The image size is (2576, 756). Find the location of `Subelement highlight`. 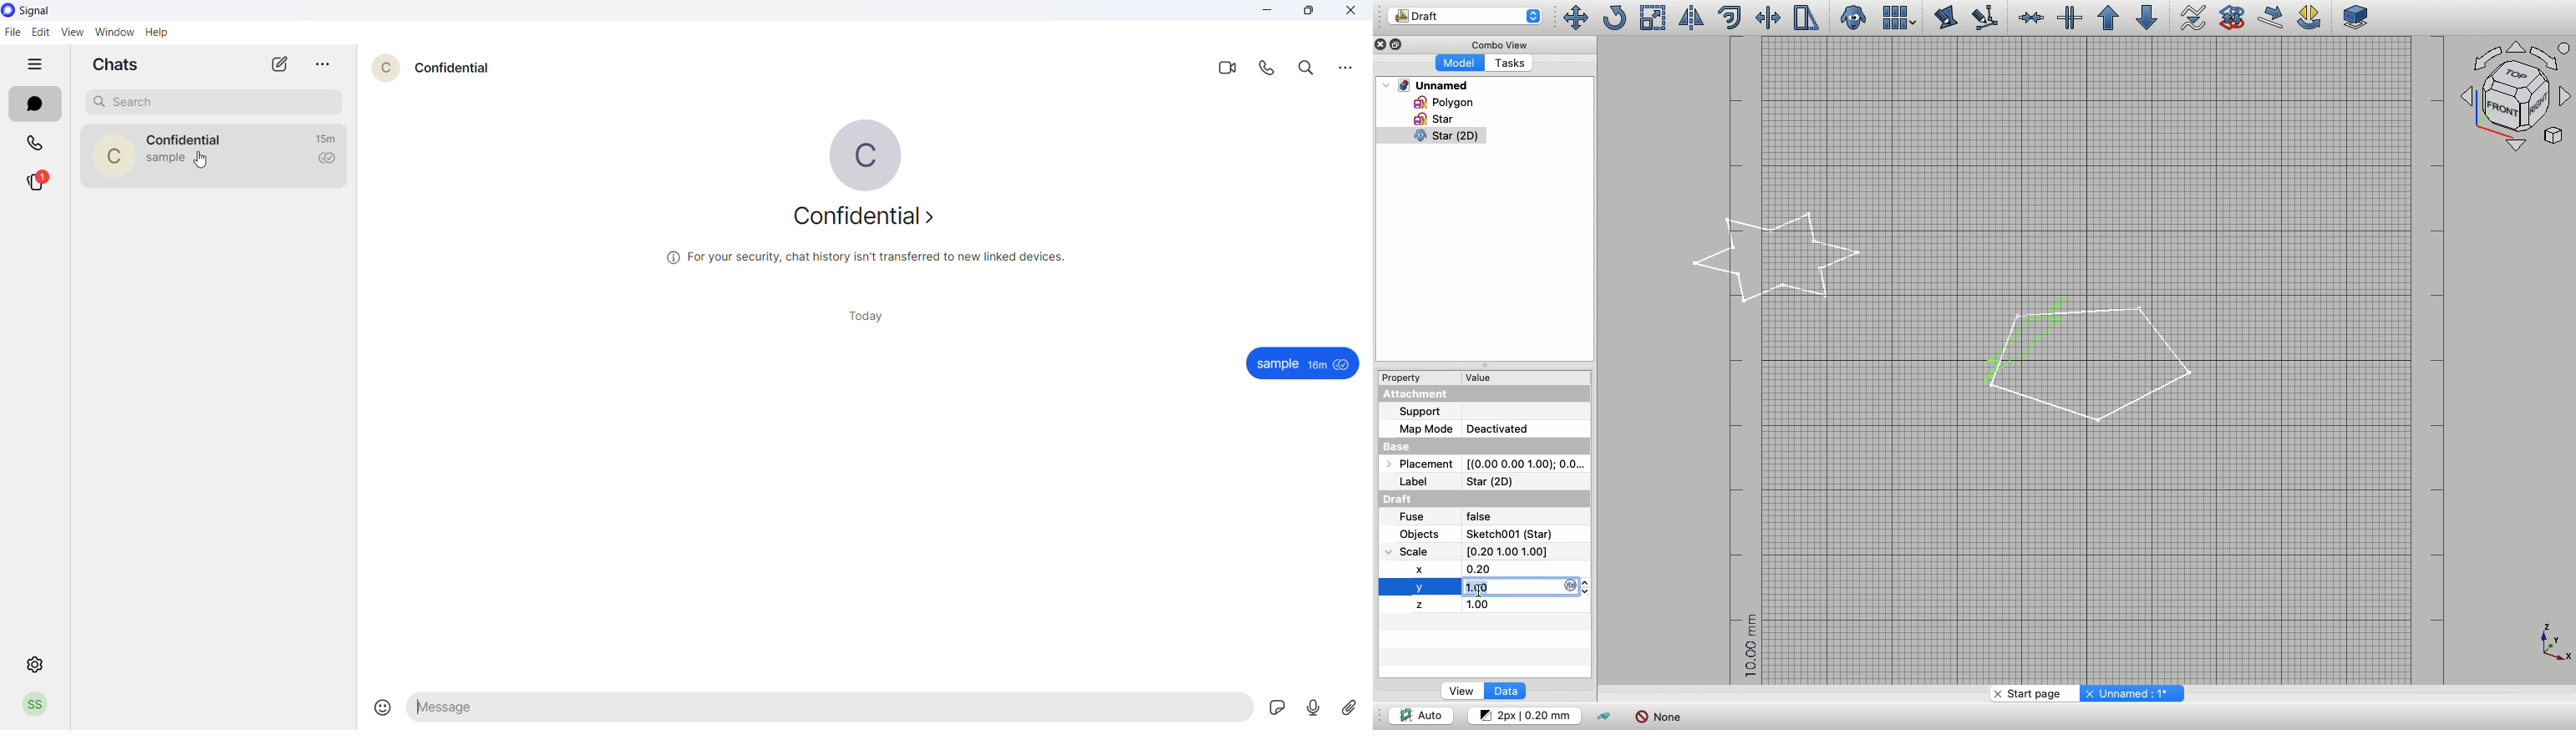

Subelement highlight is located at coordinates (1983, 18).